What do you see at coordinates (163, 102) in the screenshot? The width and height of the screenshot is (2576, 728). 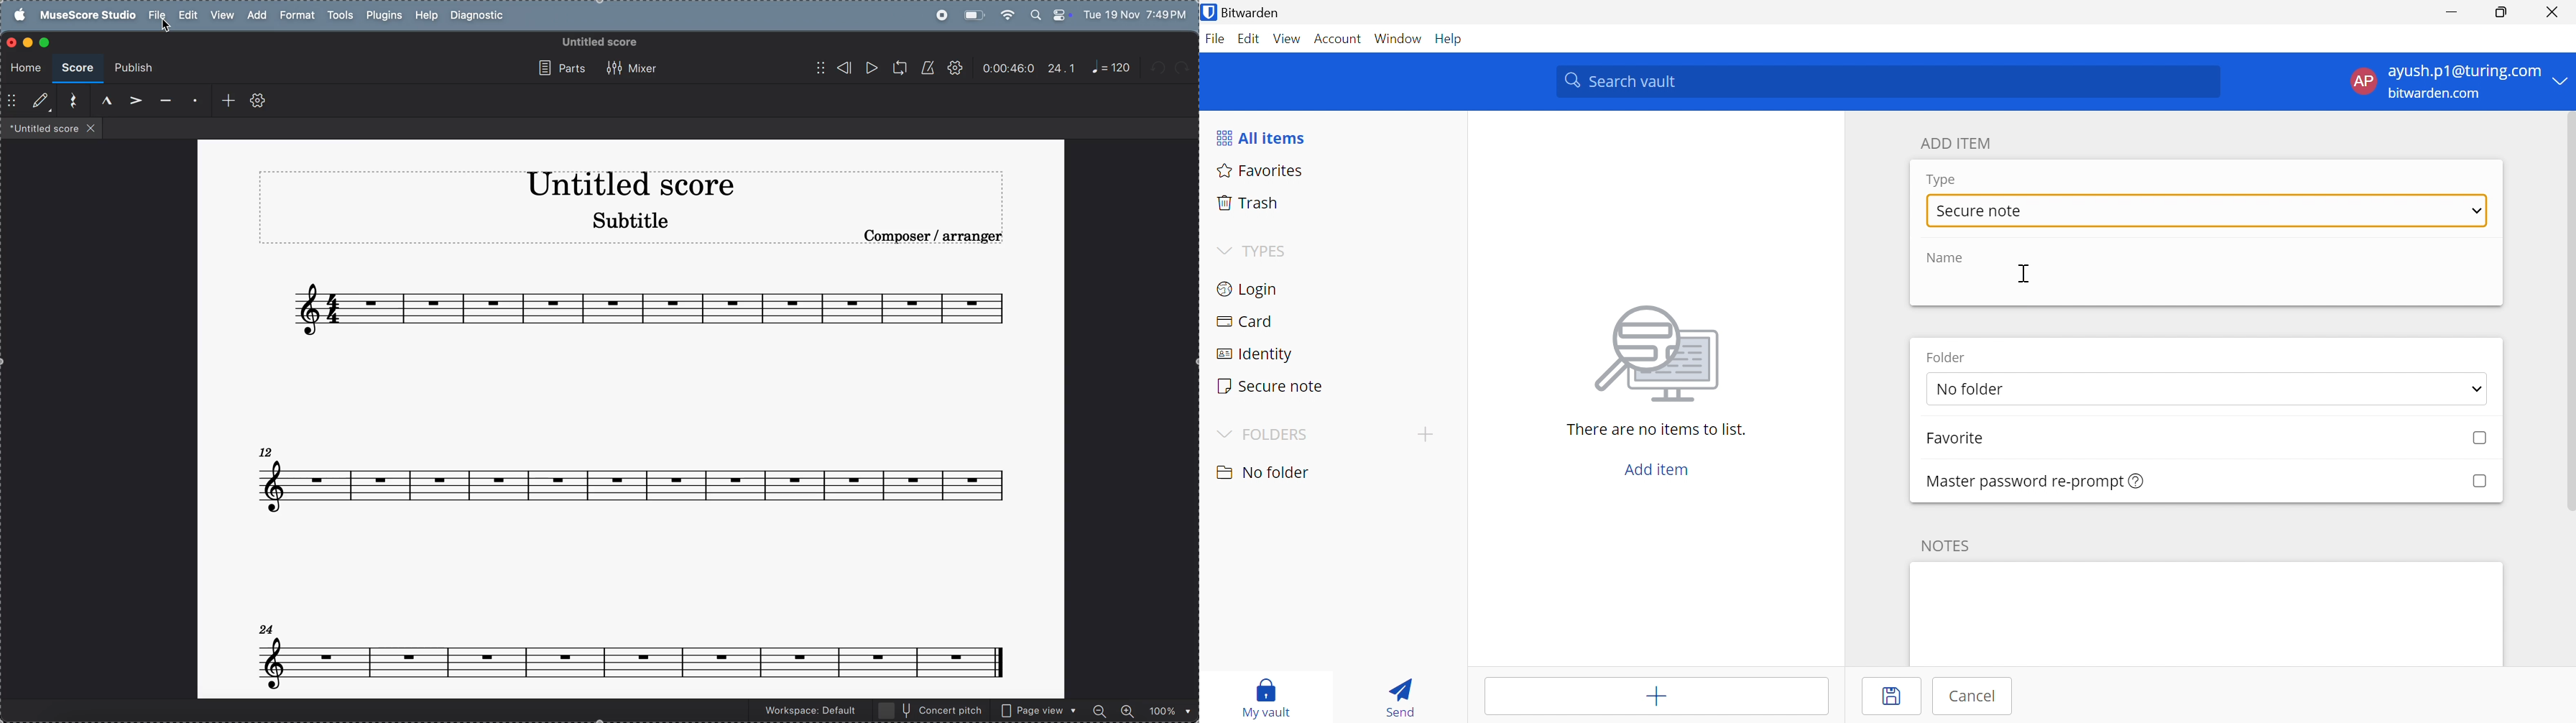 I see `tenuto` at bounding box center [163, 102].